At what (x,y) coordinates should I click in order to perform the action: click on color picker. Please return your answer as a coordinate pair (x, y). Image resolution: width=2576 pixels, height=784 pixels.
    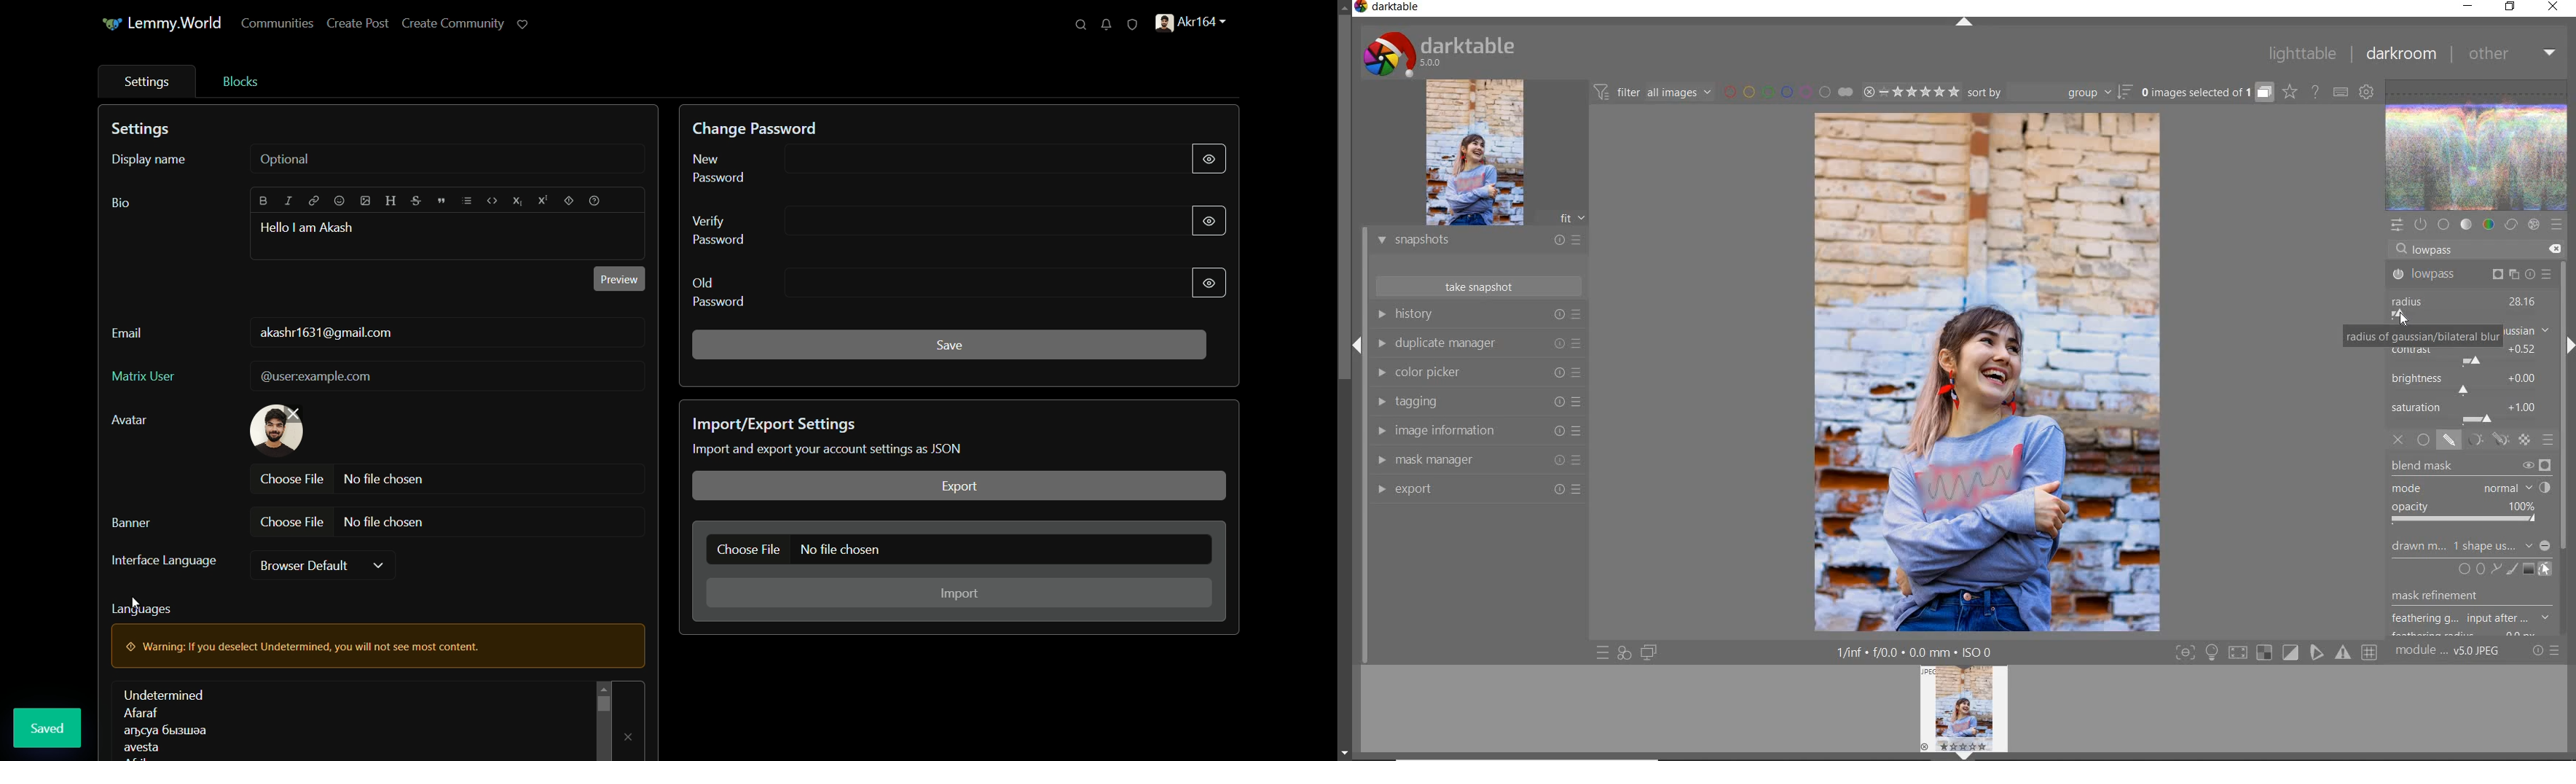
    Looking at the image, I should click on (1476, 375).